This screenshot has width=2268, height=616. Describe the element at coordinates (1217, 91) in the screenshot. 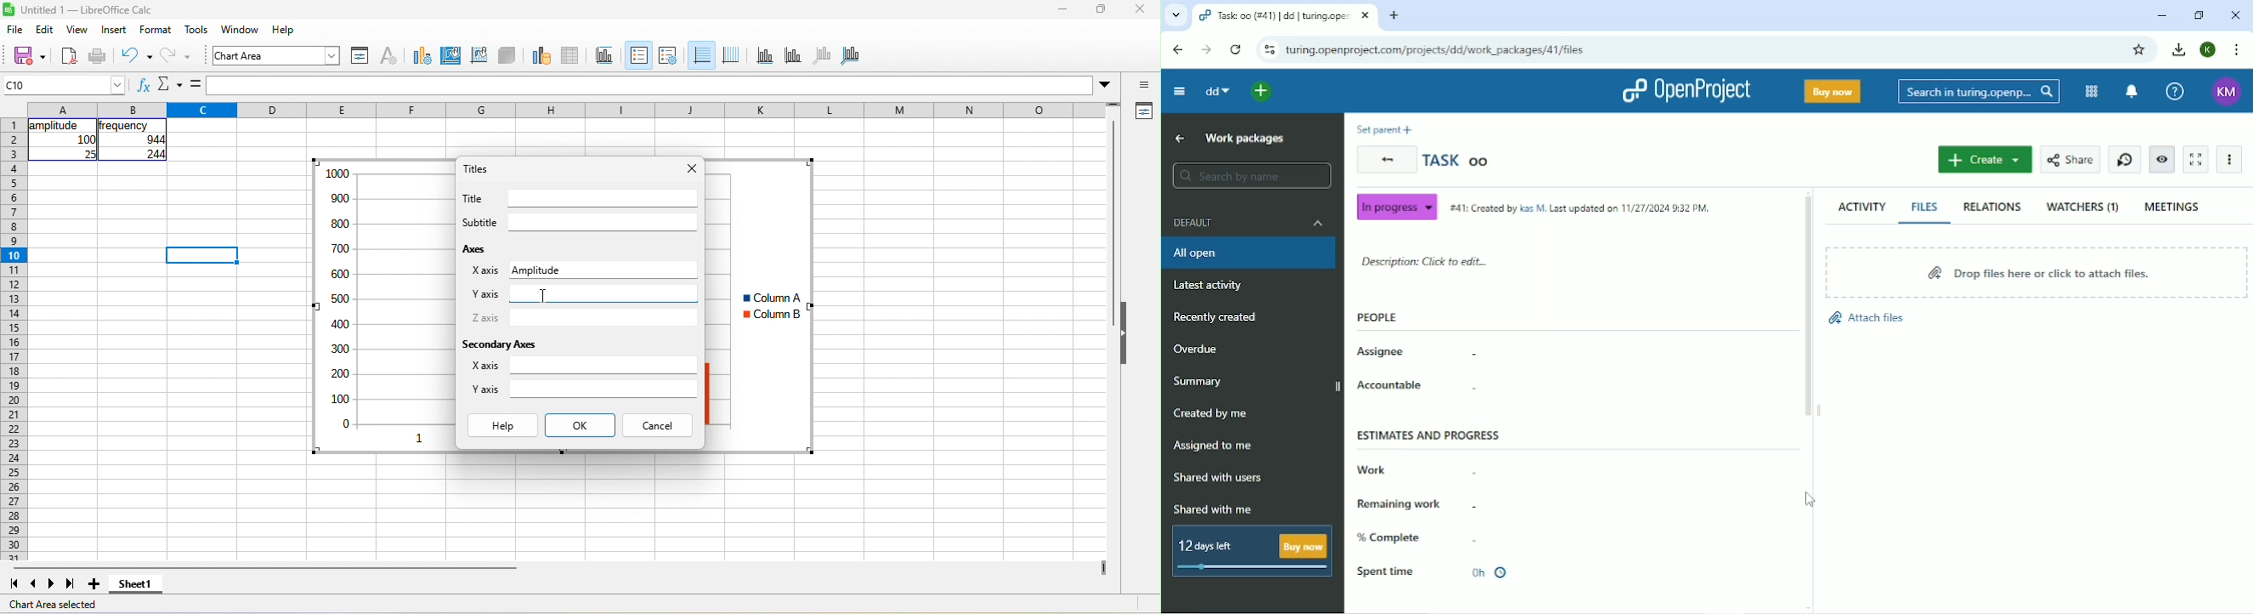

I see `dd` at that location.